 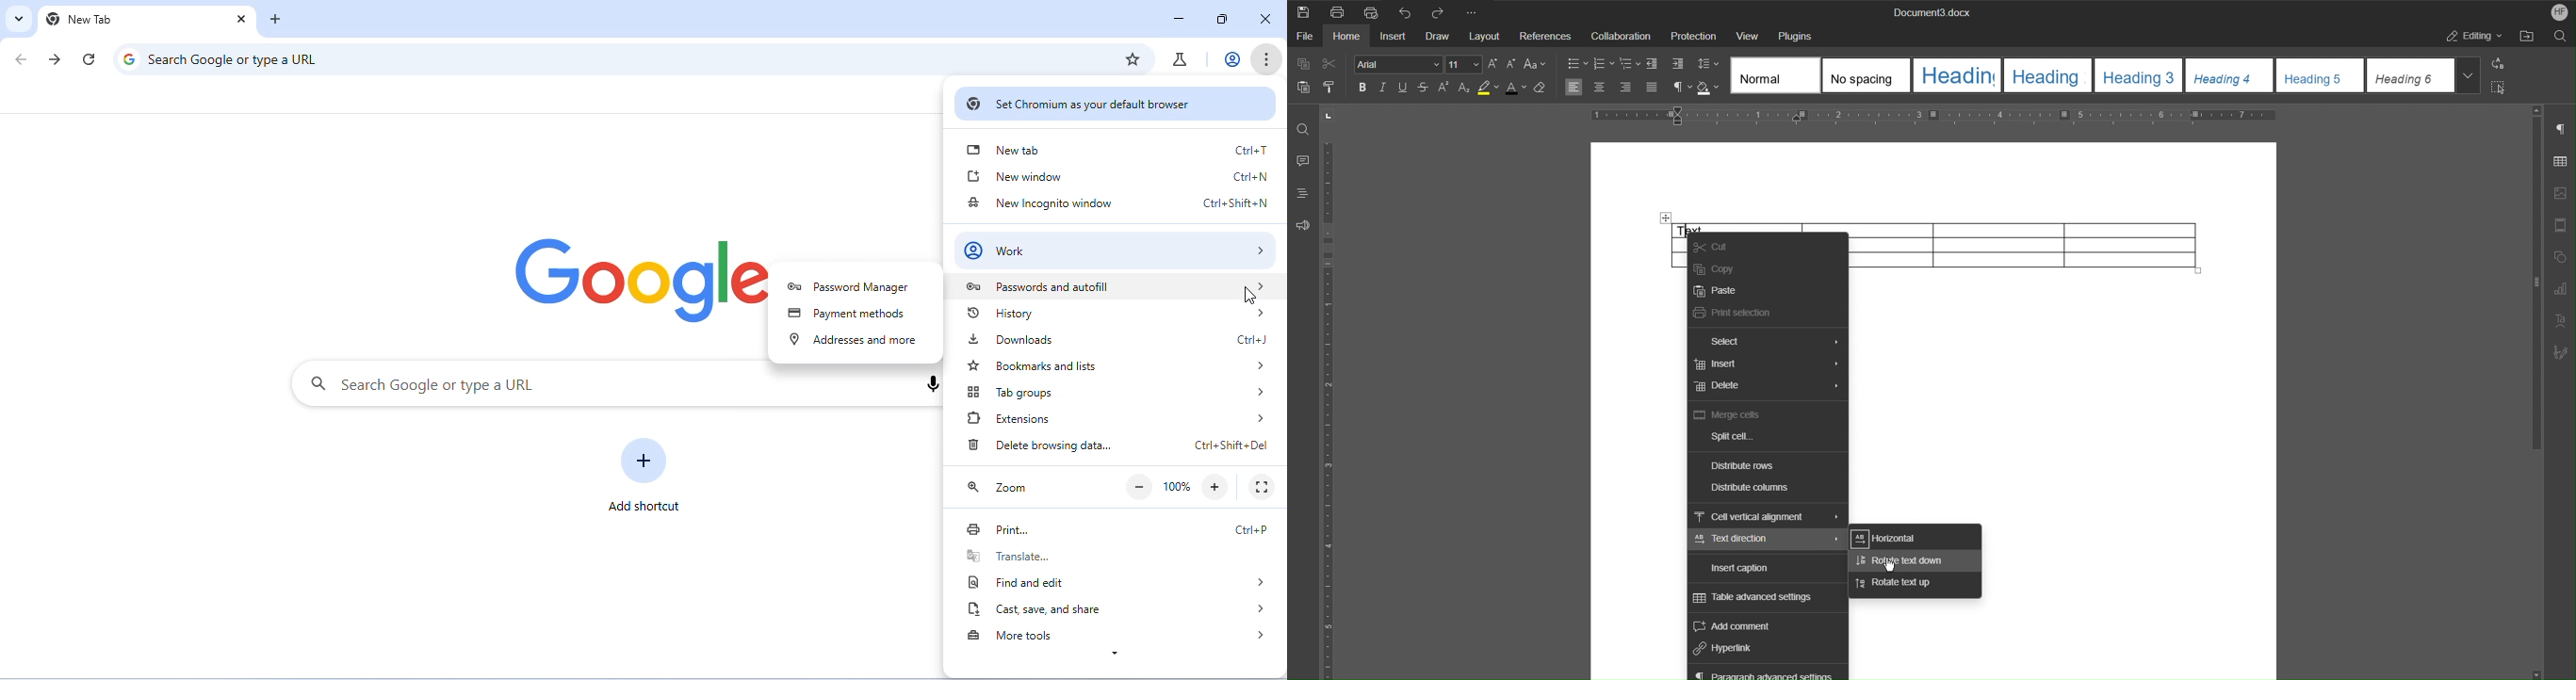 I want to click on Nonprinting characters, so click(x=1680, y=87).